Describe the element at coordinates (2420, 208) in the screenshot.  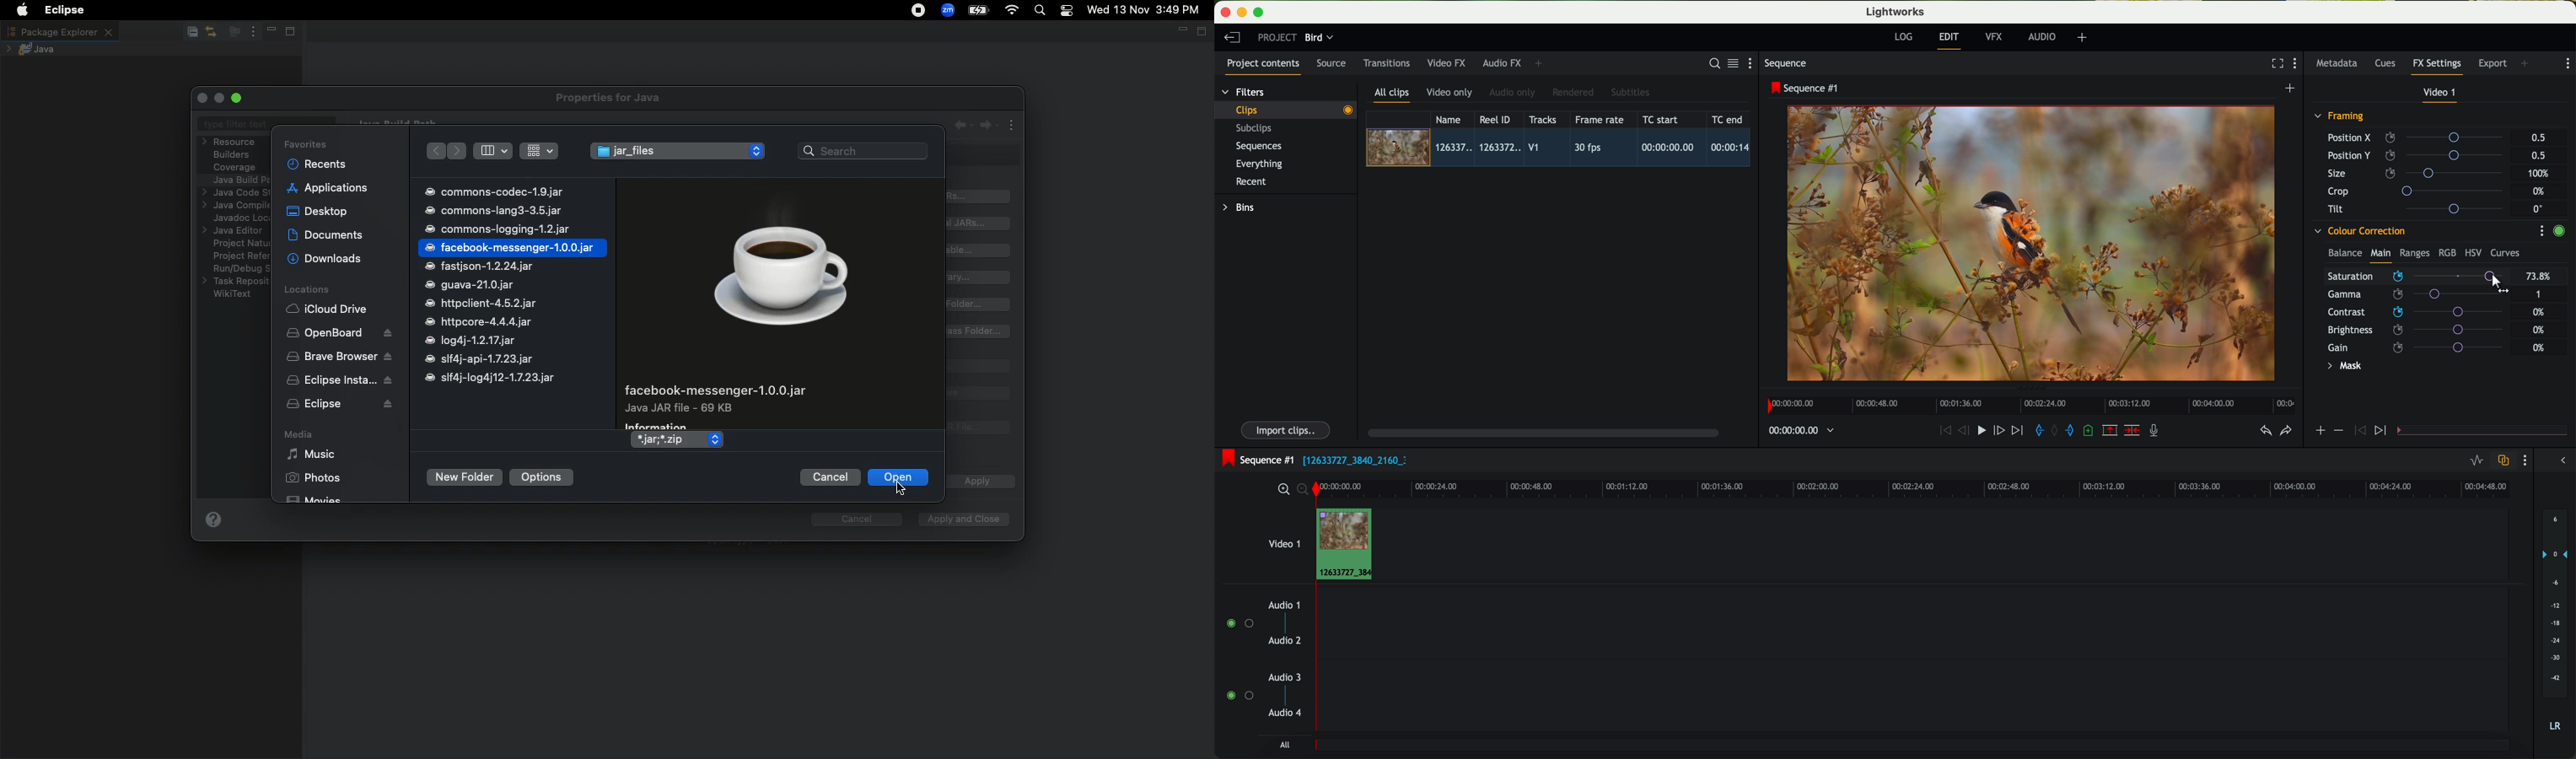
I see `tilt` at that location.